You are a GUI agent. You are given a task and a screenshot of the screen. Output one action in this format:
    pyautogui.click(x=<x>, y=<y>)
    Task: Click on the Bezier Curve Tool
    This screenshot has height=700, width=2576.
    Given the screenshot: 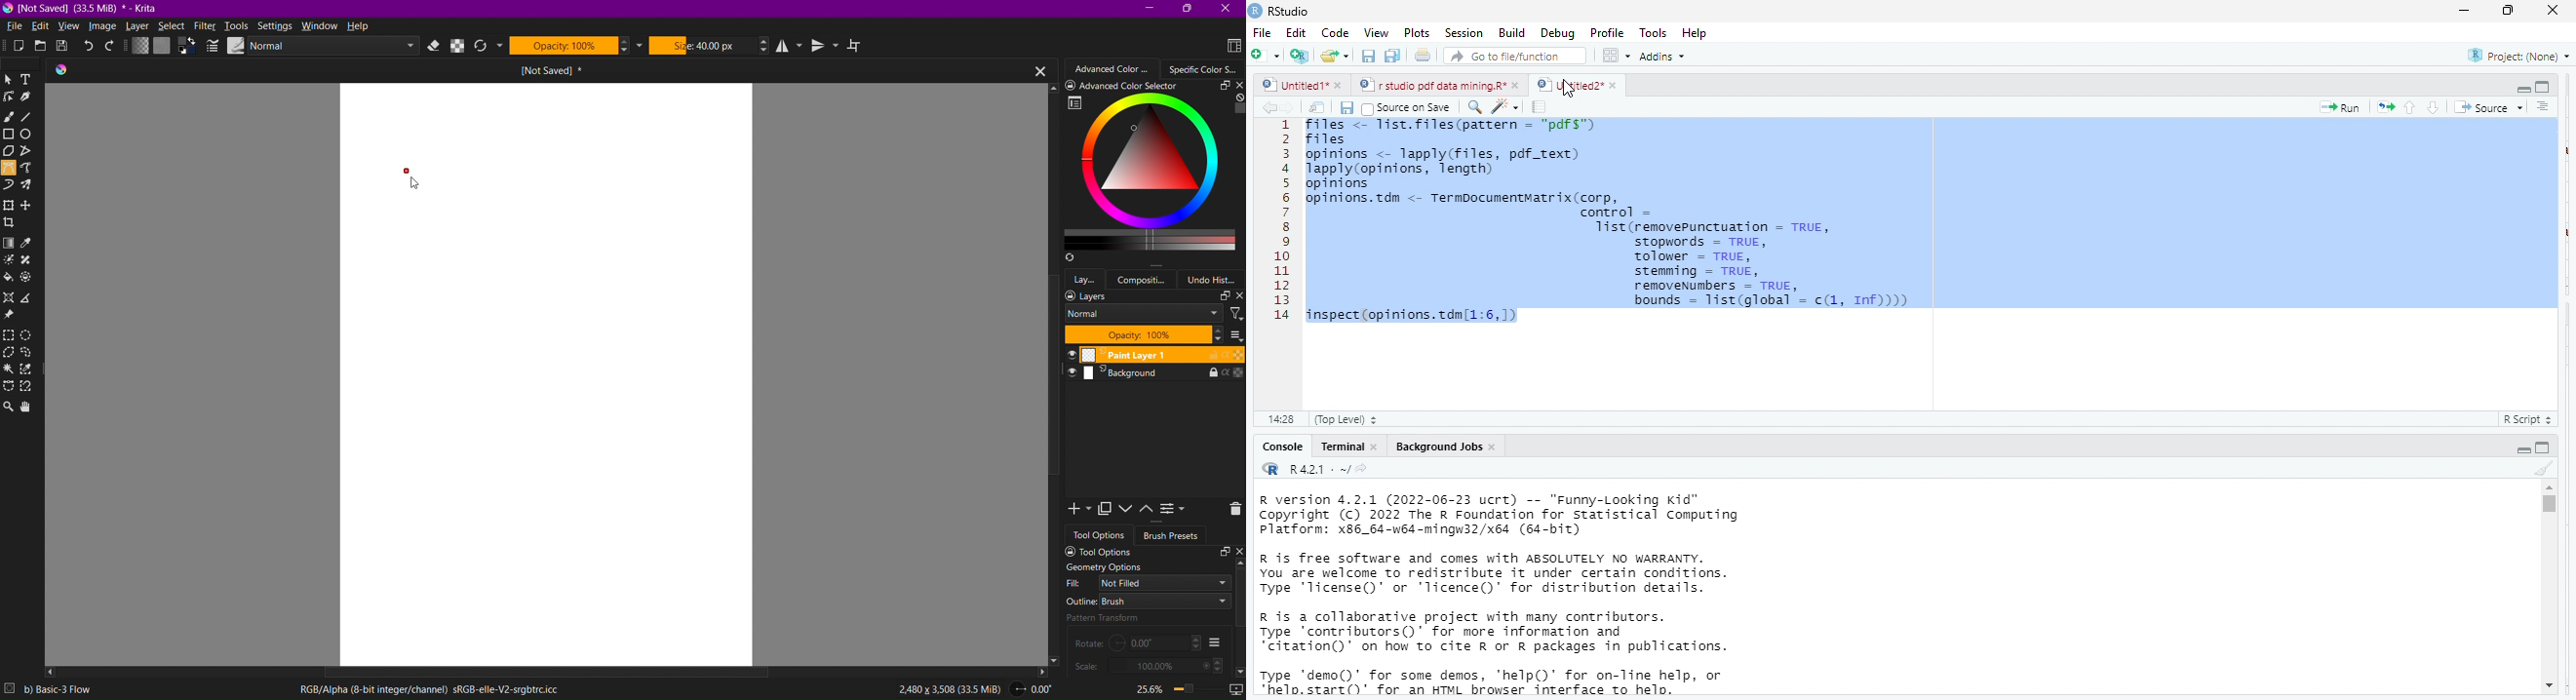 What is the action you would take?
    pyautogui.click(x=8, y=170)
    